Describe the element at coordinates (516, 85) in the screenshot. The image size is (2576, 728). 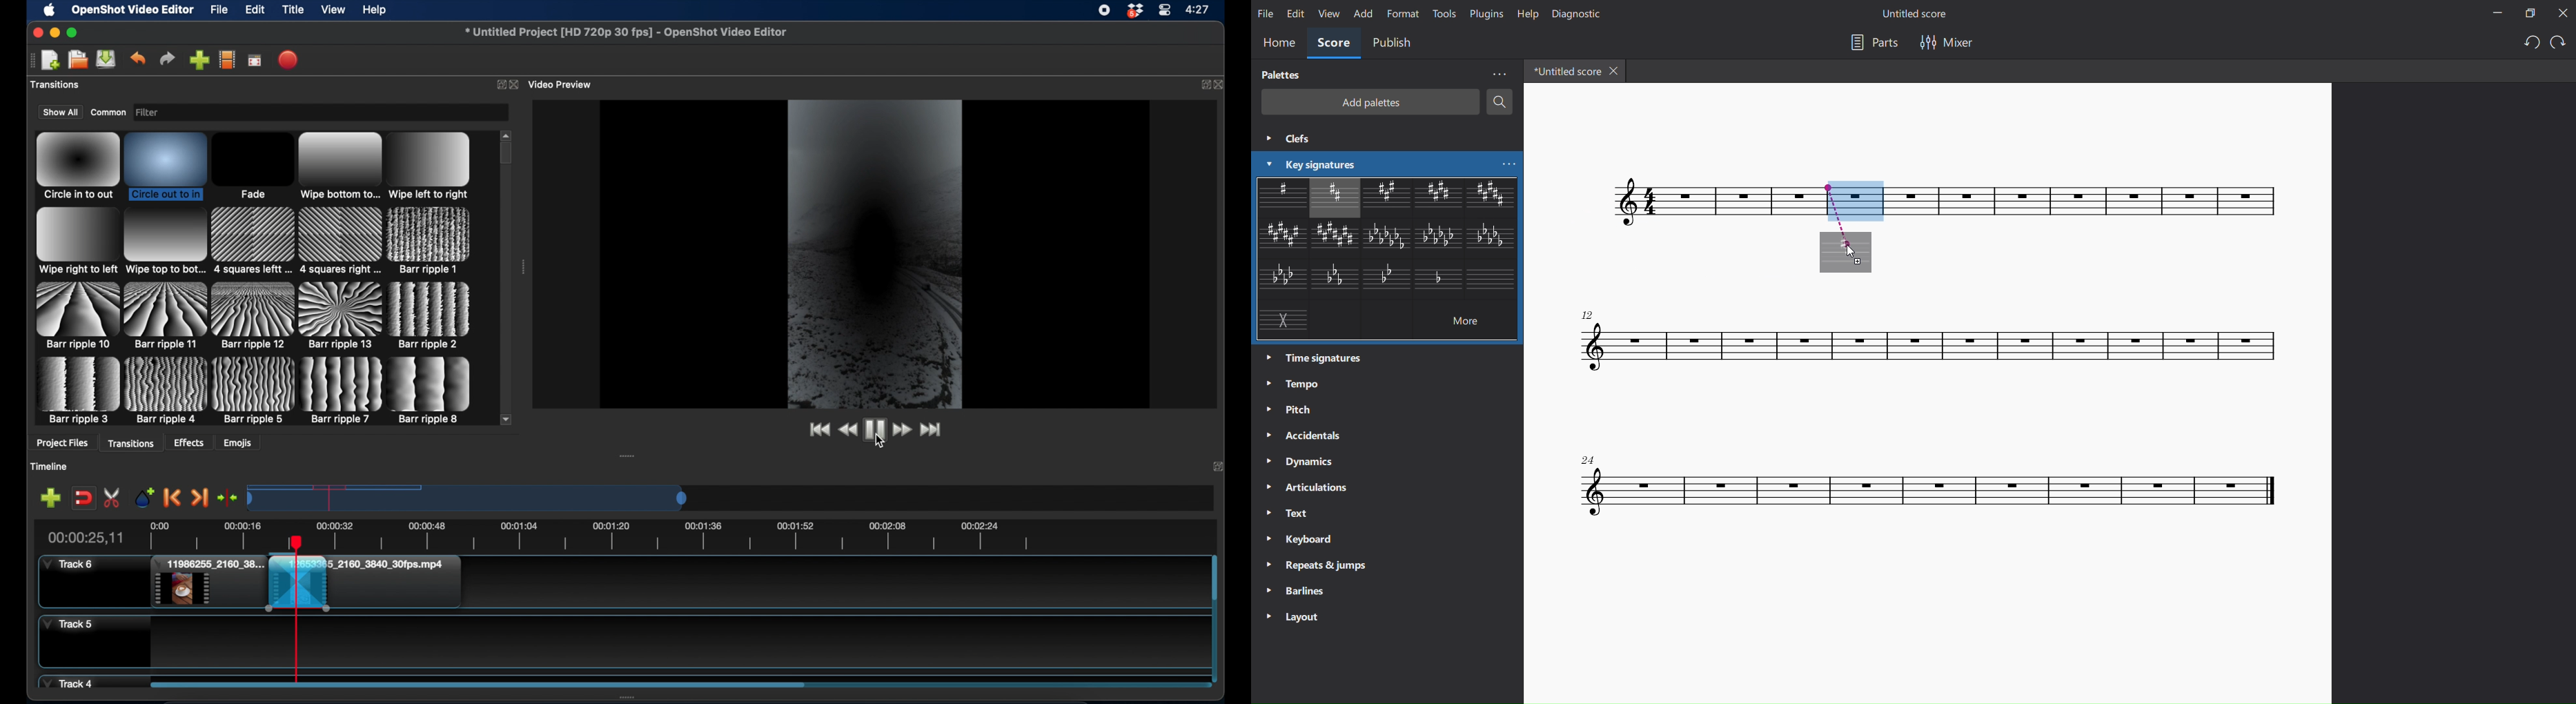
I see `close` at that location.